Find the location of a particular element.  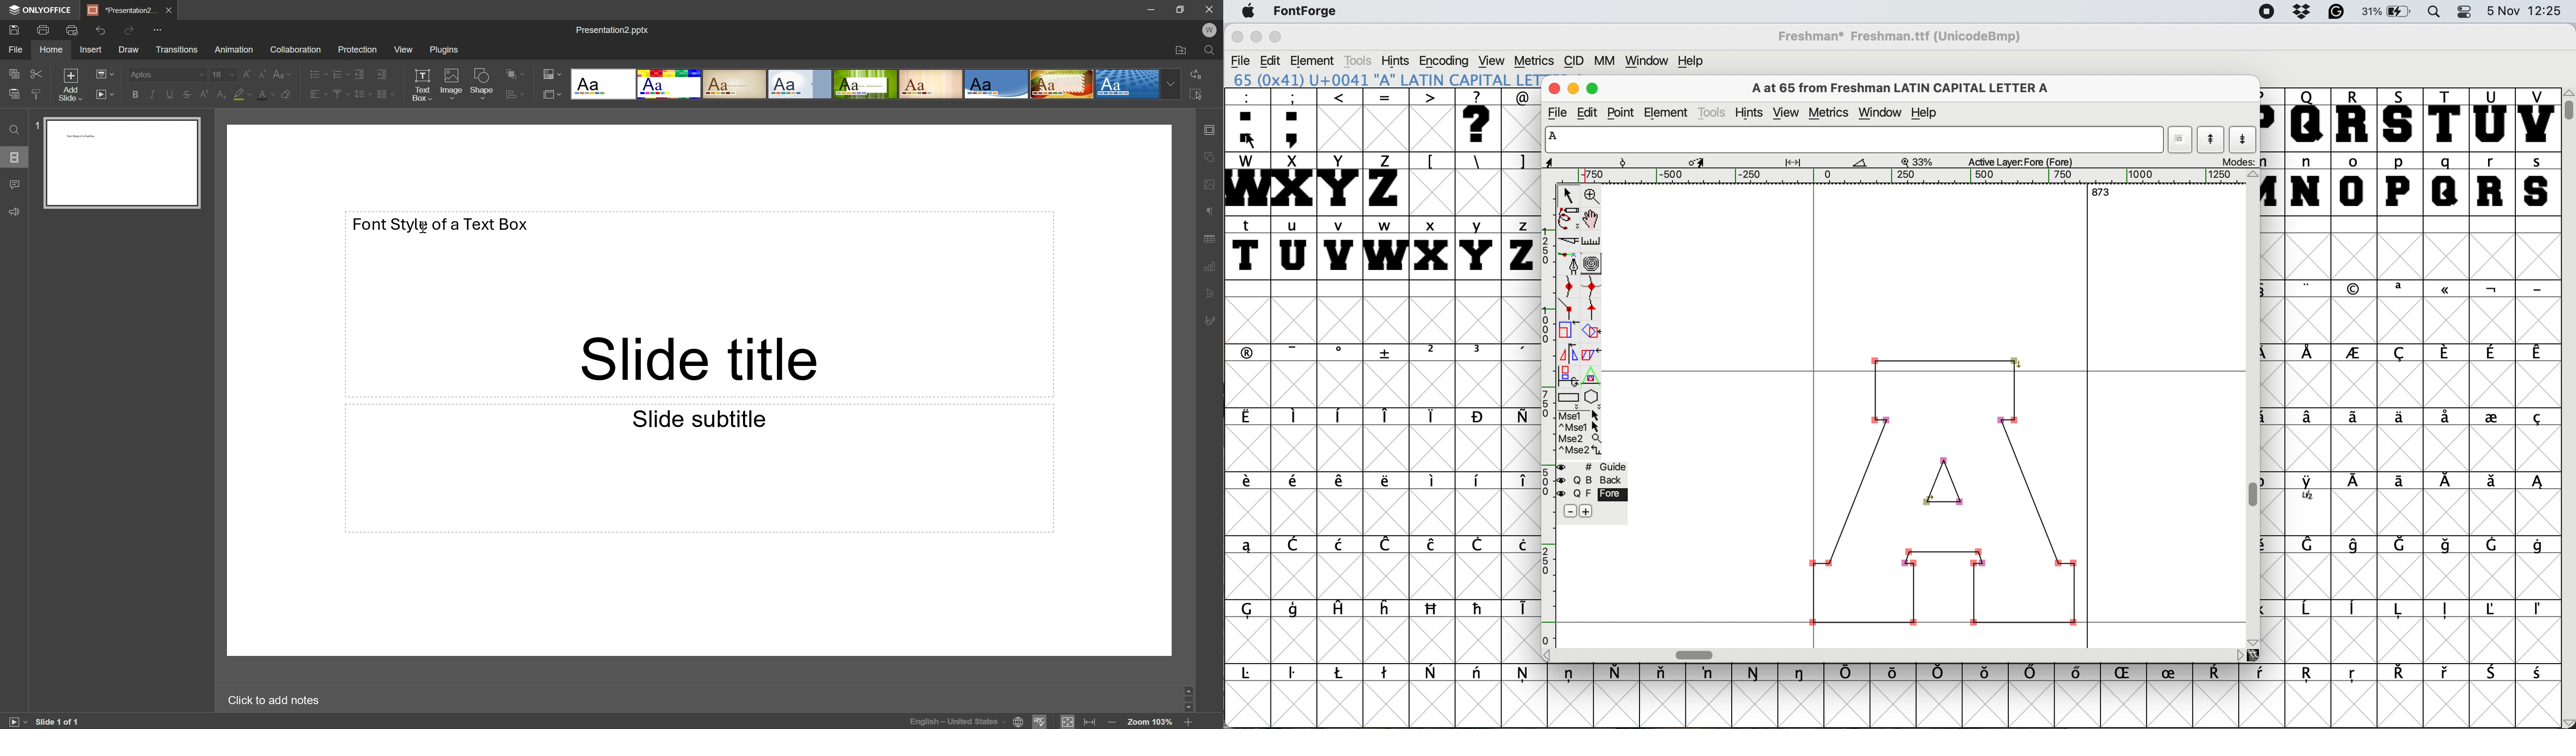

Find is located at coordinates (1211, 50).